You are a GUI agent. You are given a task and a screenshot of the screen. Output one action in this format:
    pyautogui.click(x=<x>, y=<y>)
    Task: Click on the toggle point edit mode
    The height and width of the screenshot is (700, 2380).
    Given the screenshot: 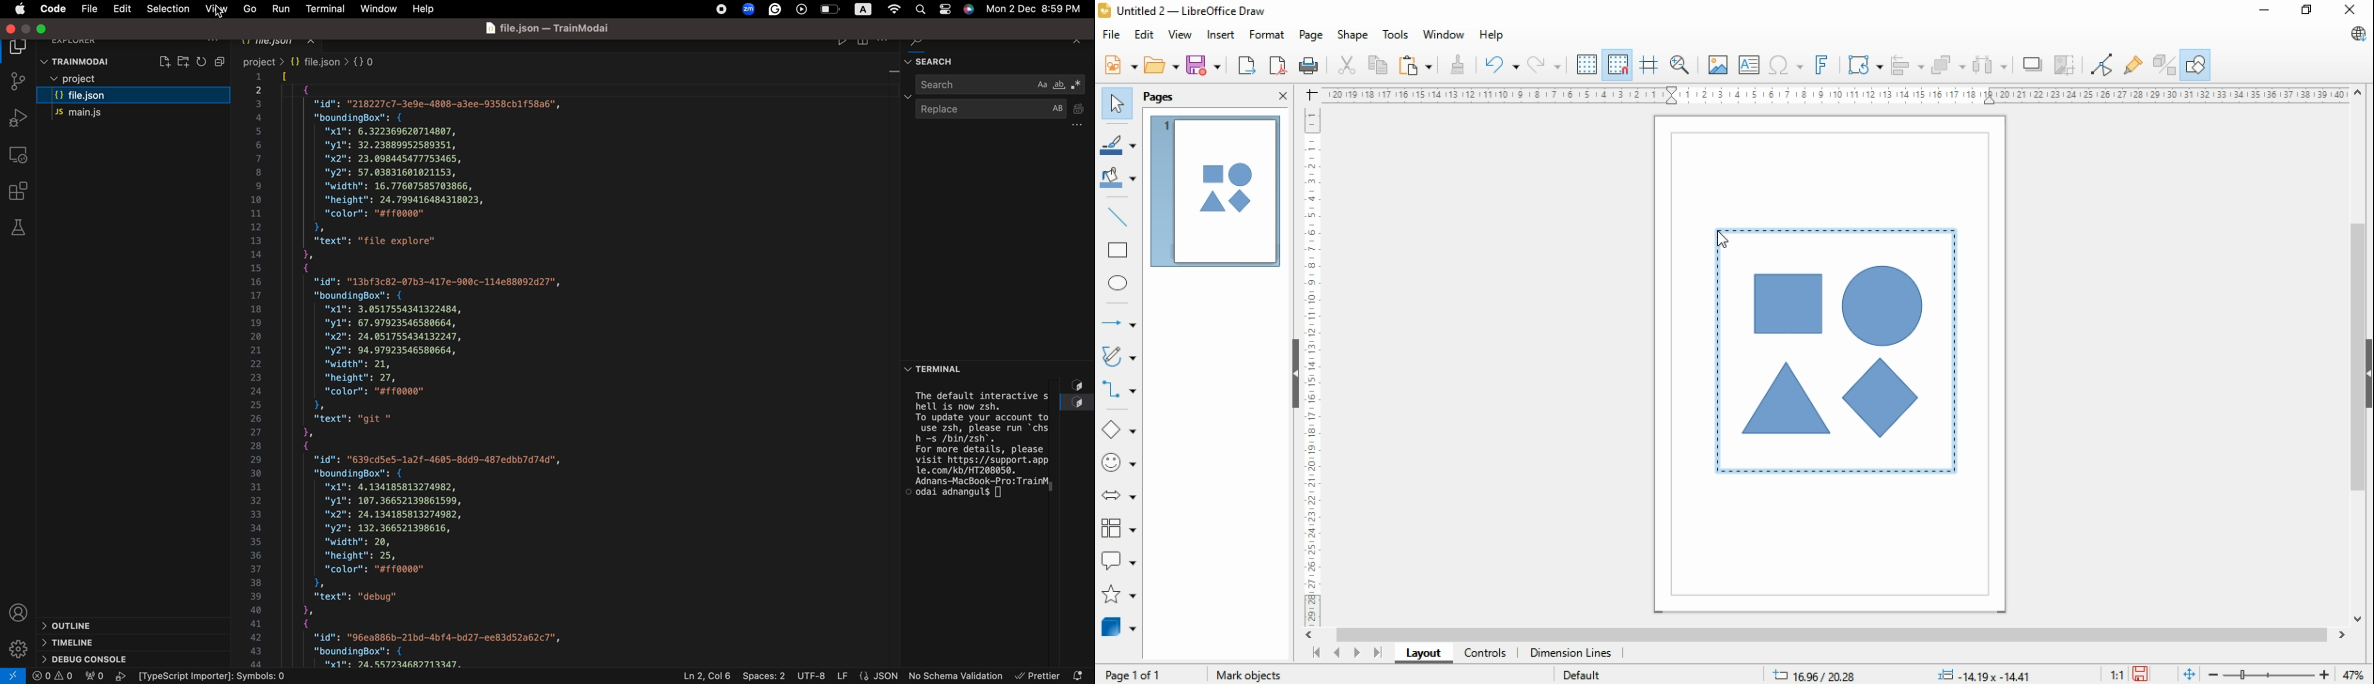 What is the action you would take?
    pyautogui.click(x=2103, y=64)
    